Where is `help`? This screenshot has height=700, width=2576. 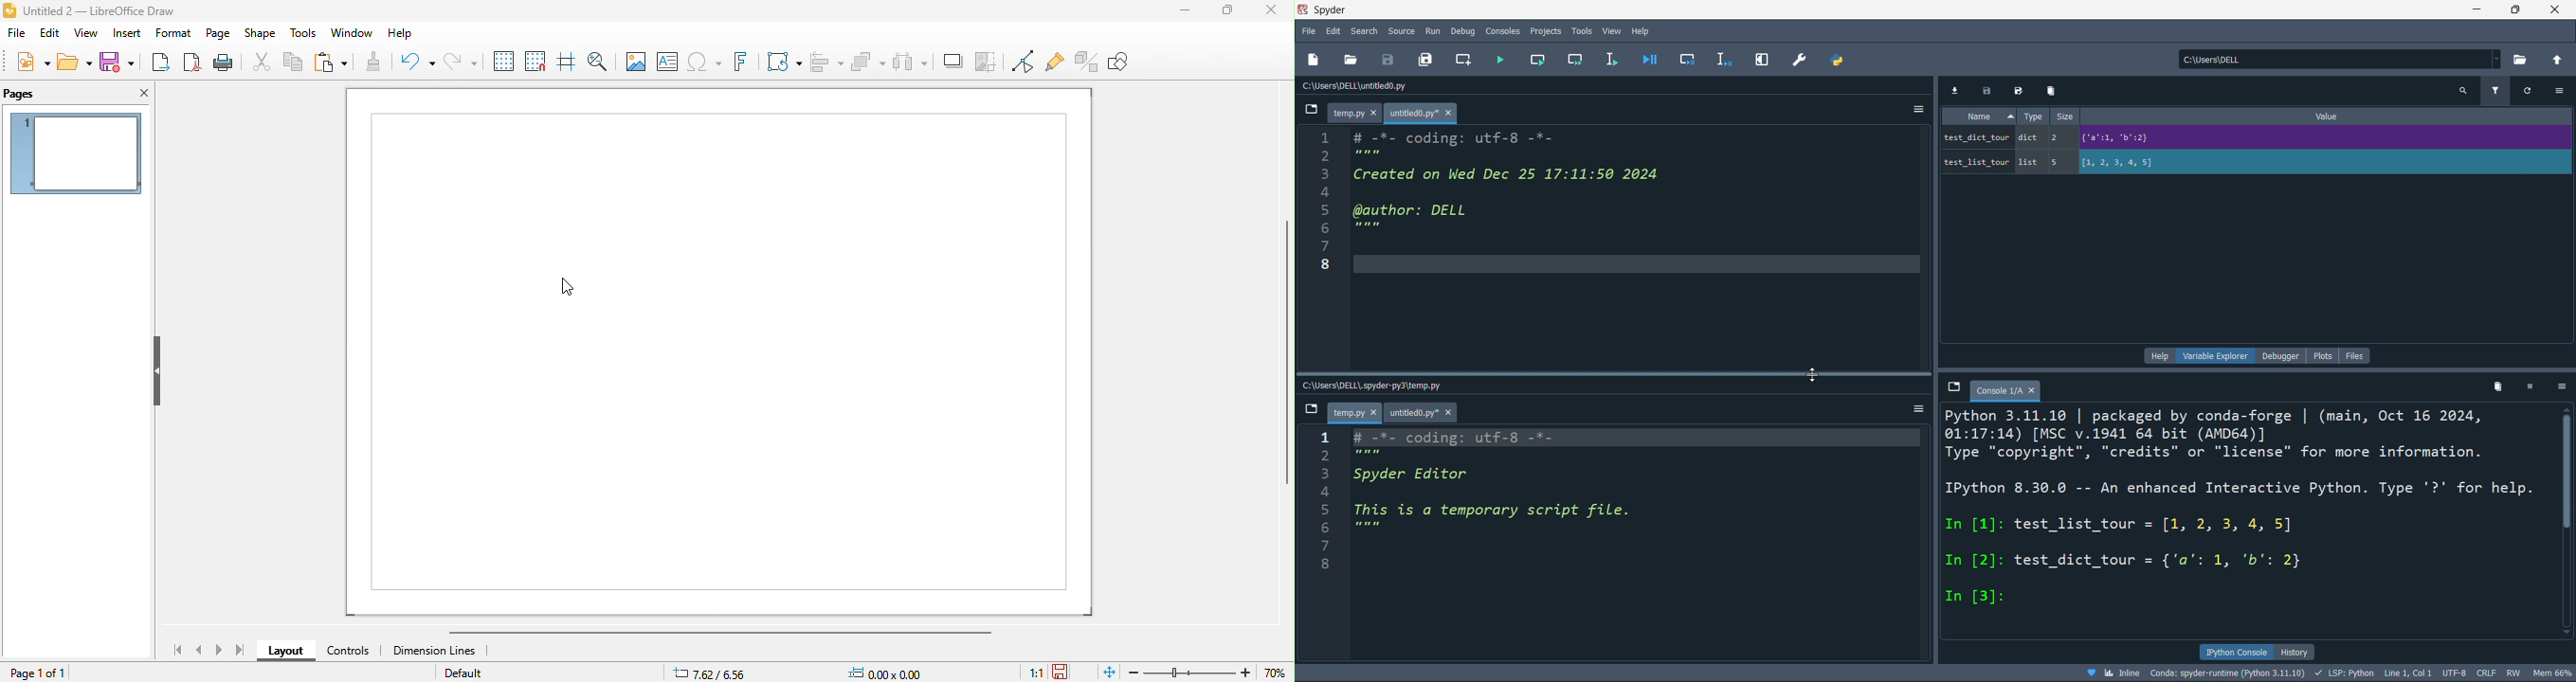
help is located at coordinates (2155, 356).